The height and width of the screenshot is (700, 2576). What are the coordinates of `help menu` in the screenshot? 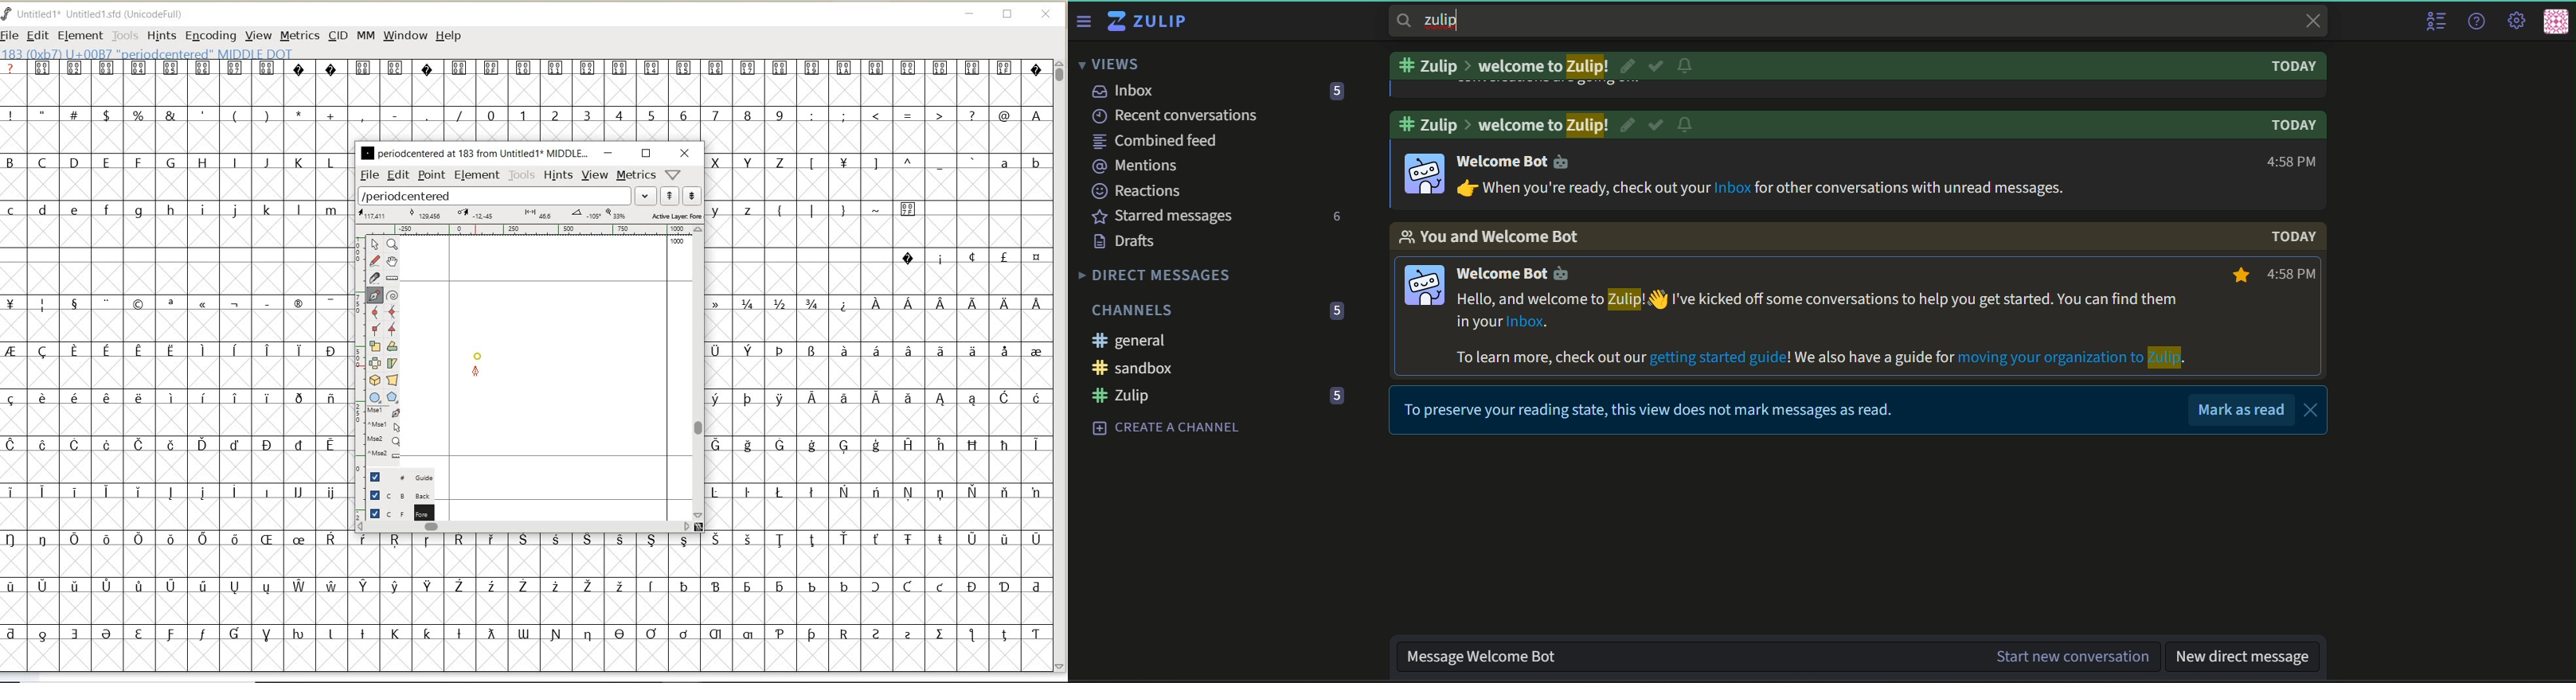 It's located at (2479, 20).